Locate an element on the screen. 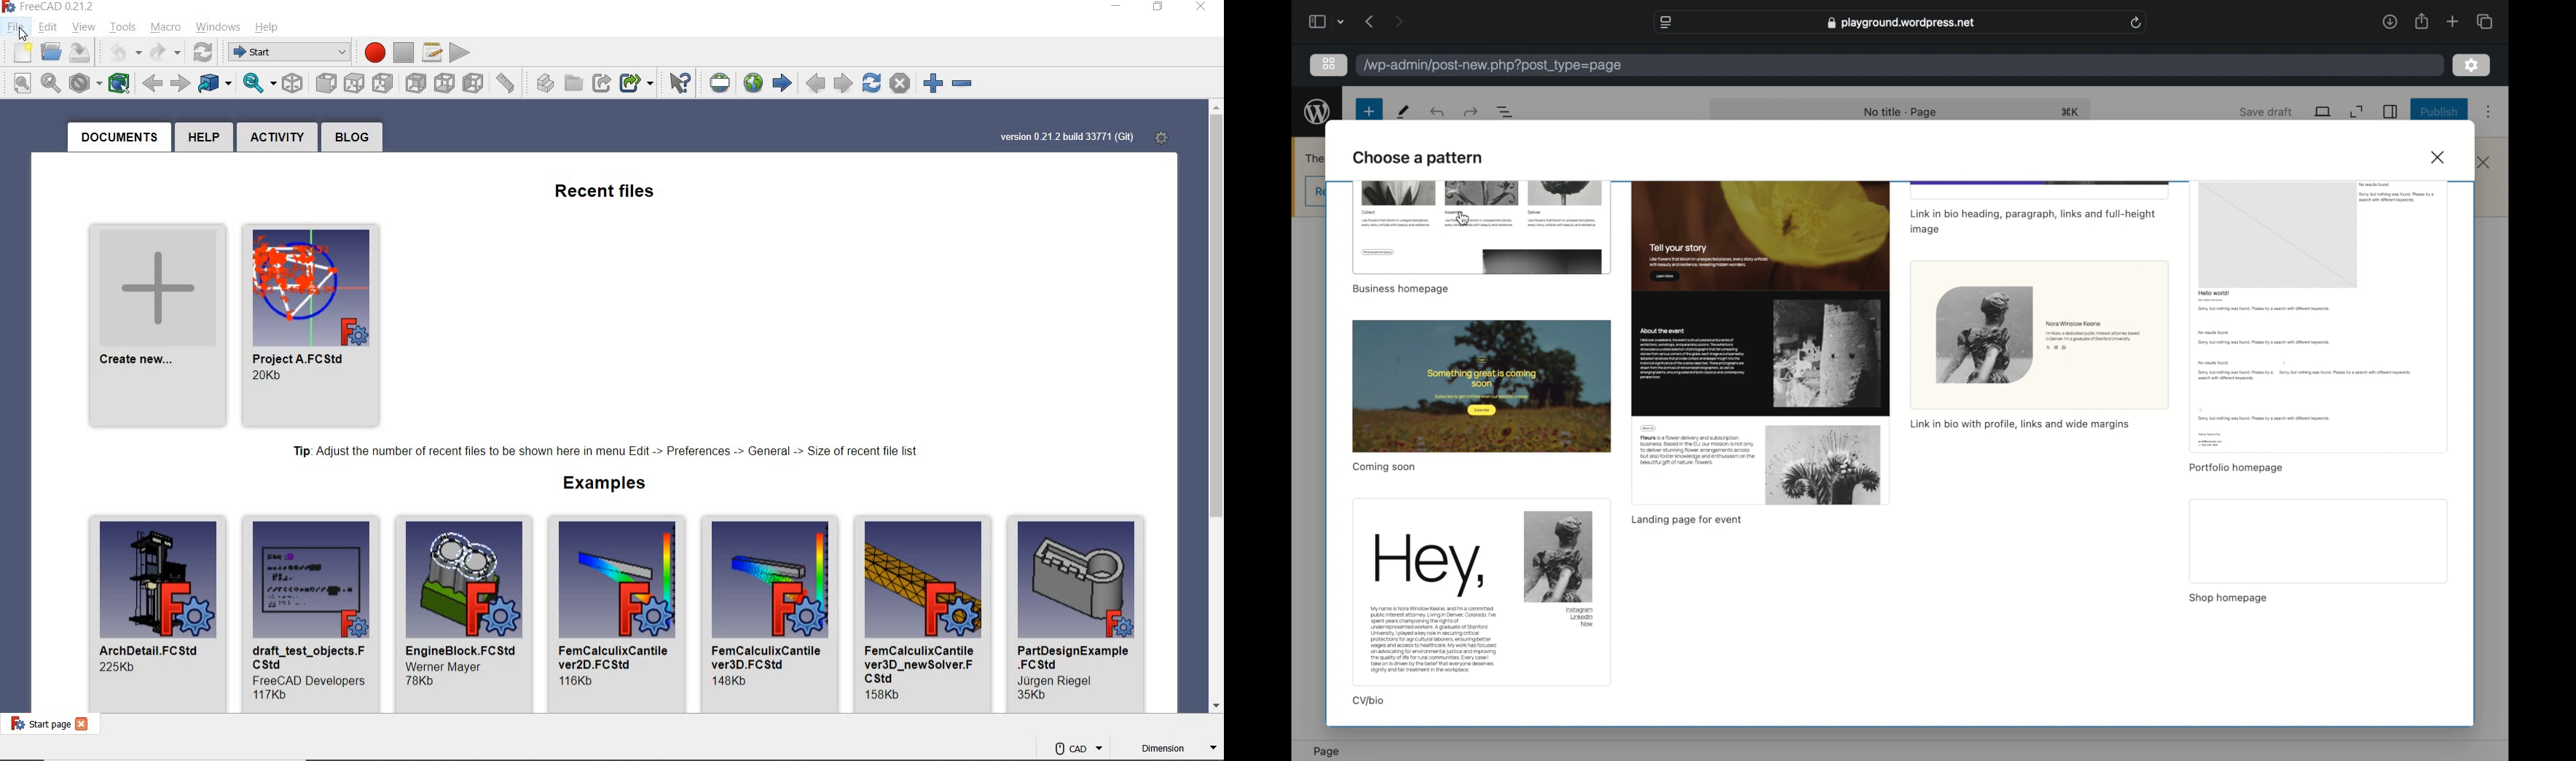 The image size is (2576, 784). DRAW STYLE is located at coordinates (84, 82).